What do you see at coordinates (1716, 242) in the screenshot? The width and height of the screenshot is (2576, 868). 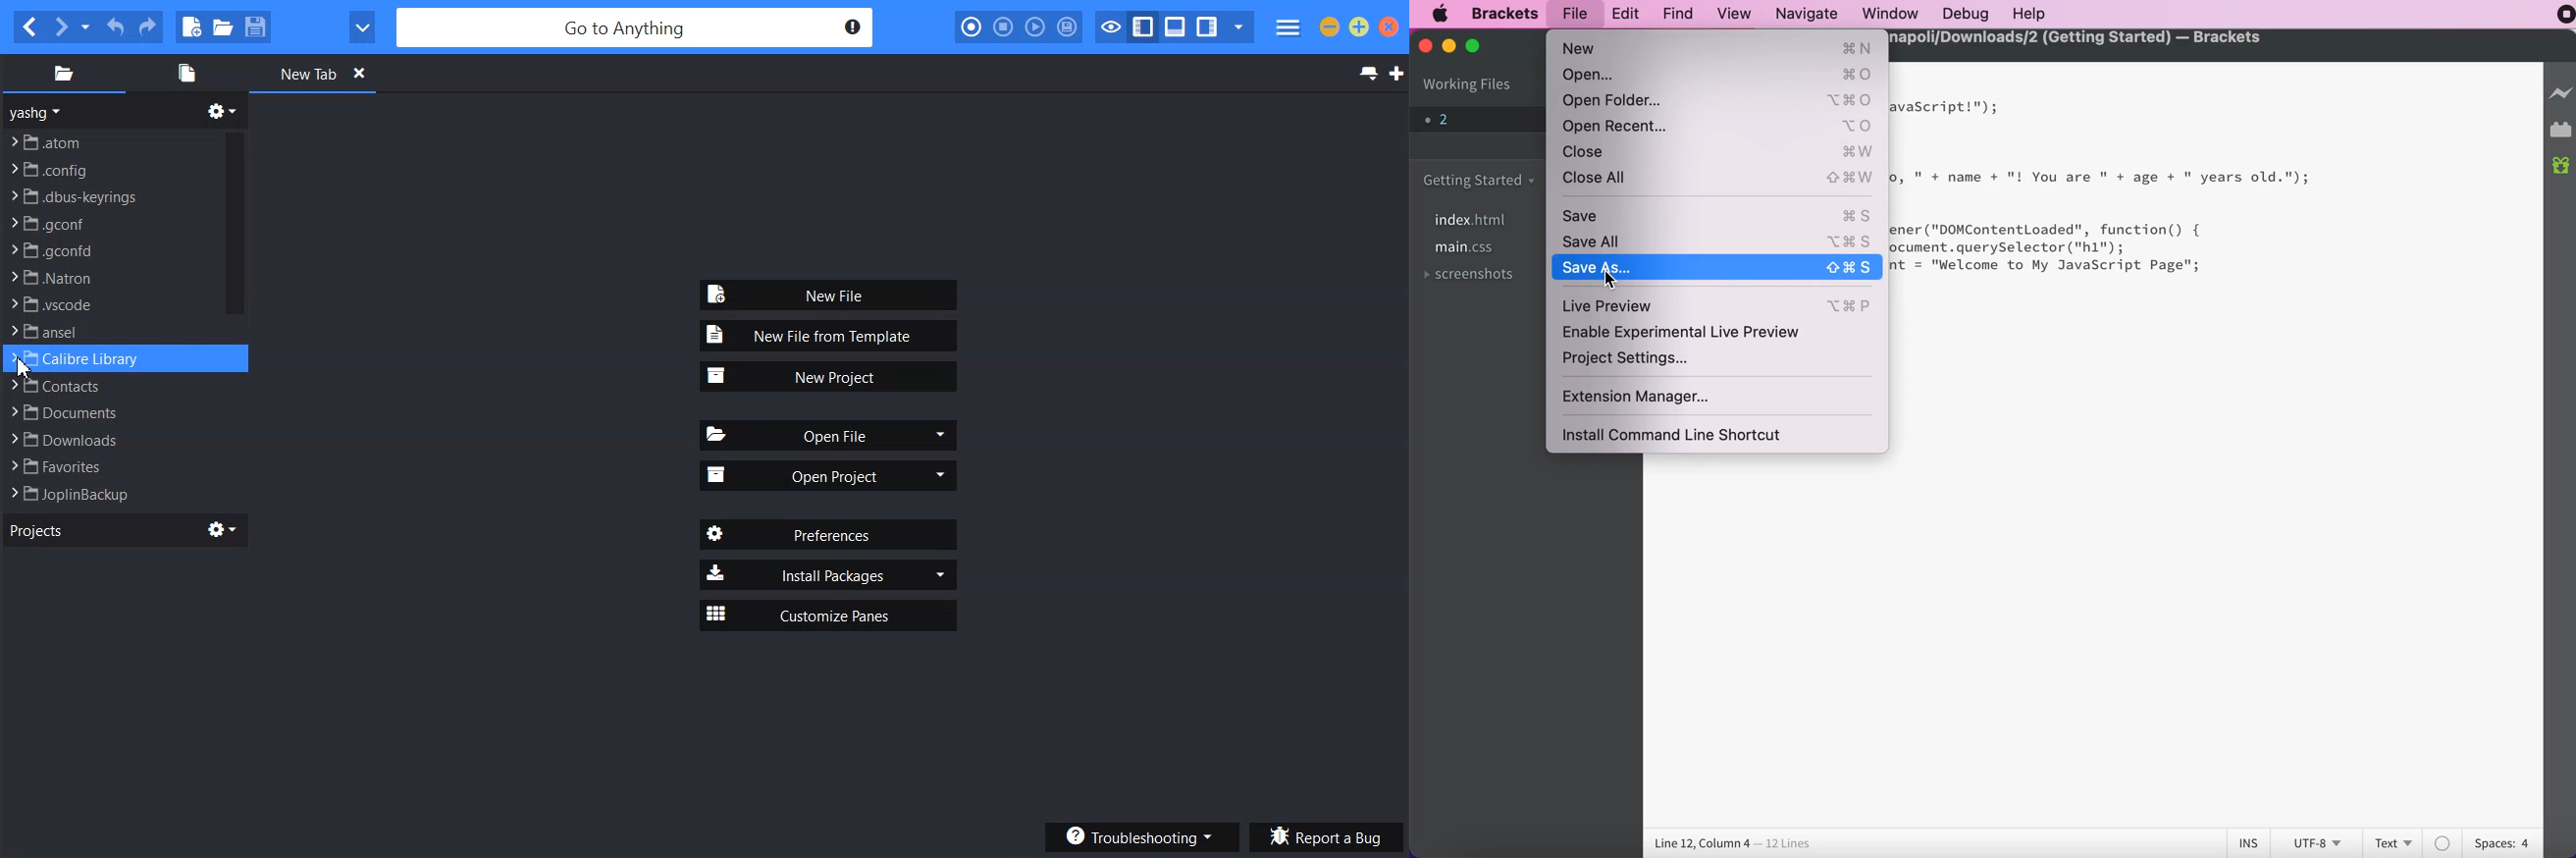 I see `save all` at bounding box center [1716, 242].